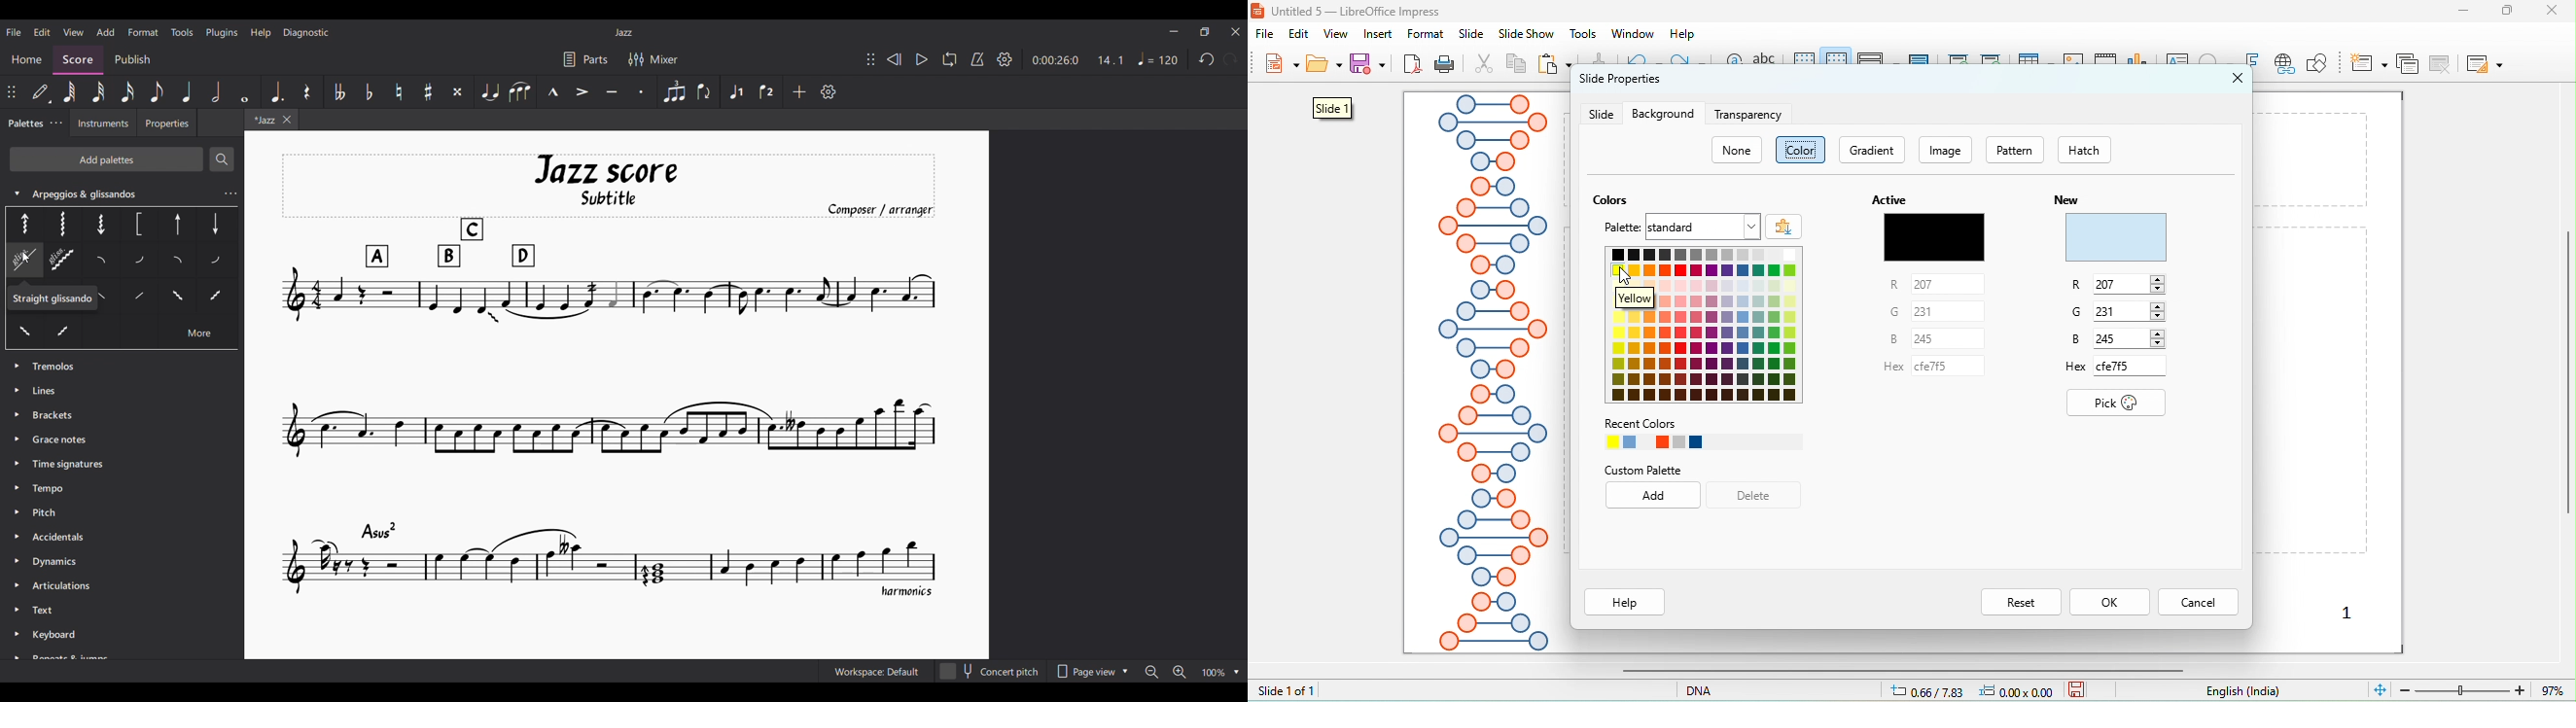 This screenshot has width=2576, height=728. Describe the element at coordinates (1174, 31) in the screenshot. I see `Minimize` at that location.